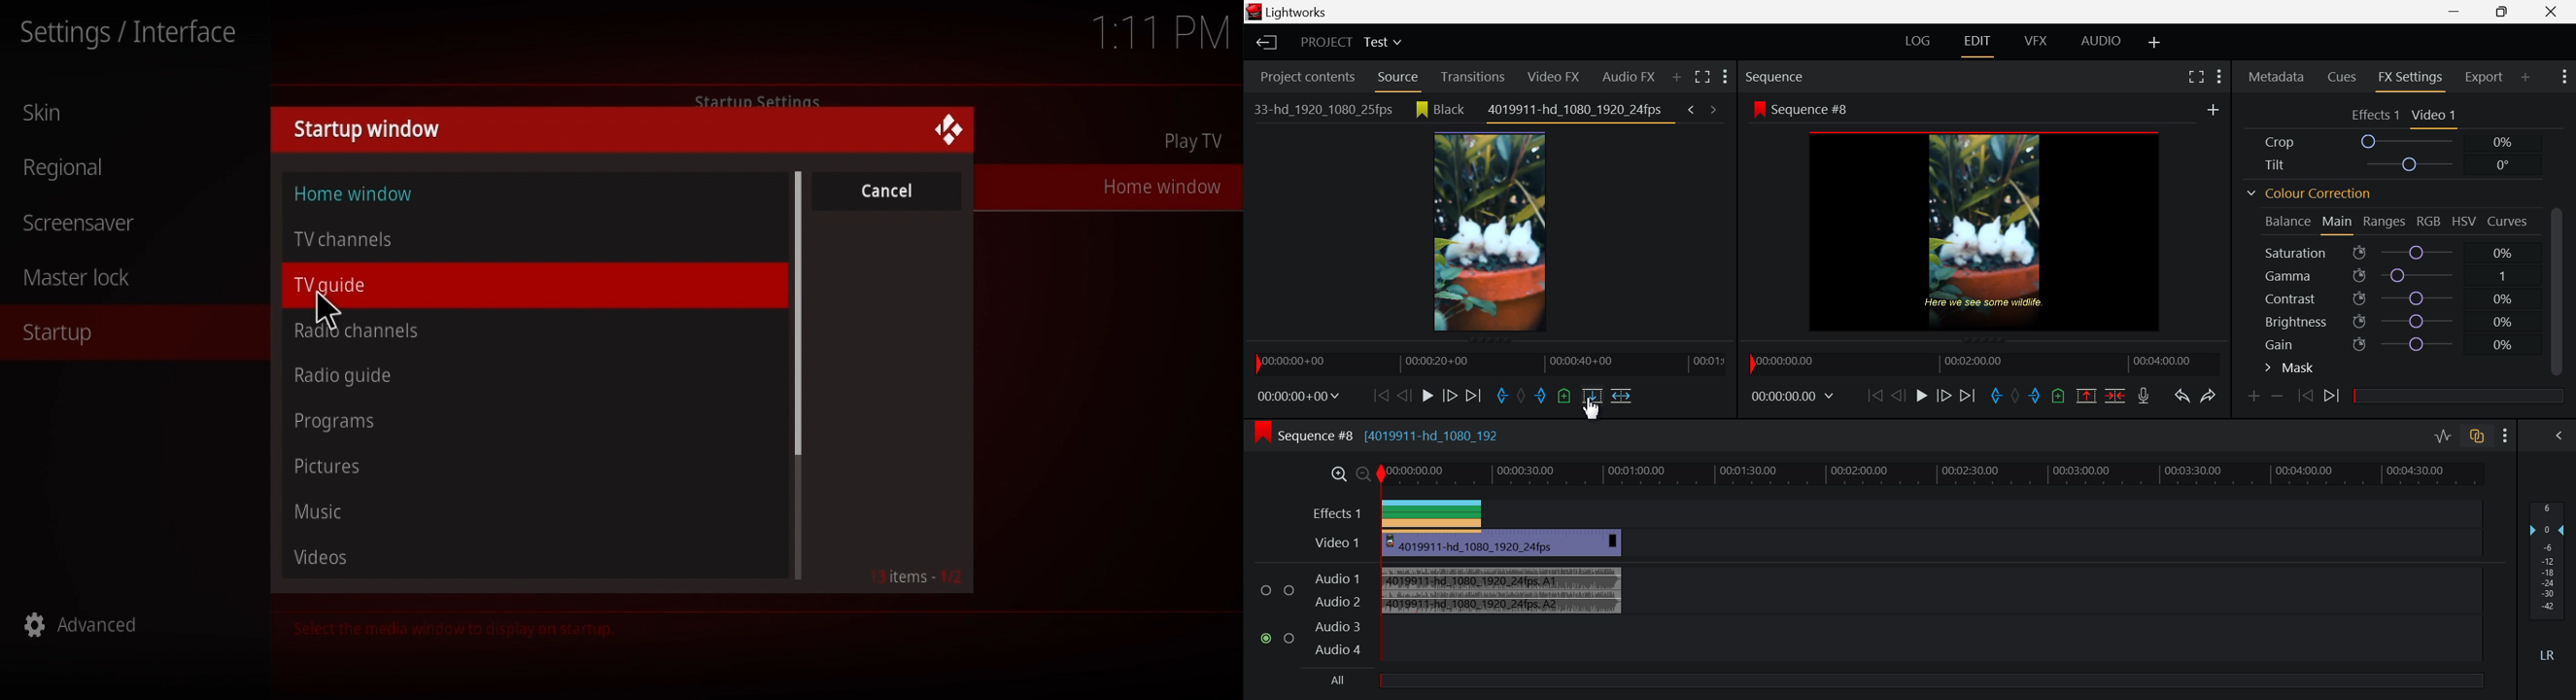  What do you see at coordinates (2306, 397) in the screenshot?
I see `Previous keyframe` at bounding box center [2306, 397].